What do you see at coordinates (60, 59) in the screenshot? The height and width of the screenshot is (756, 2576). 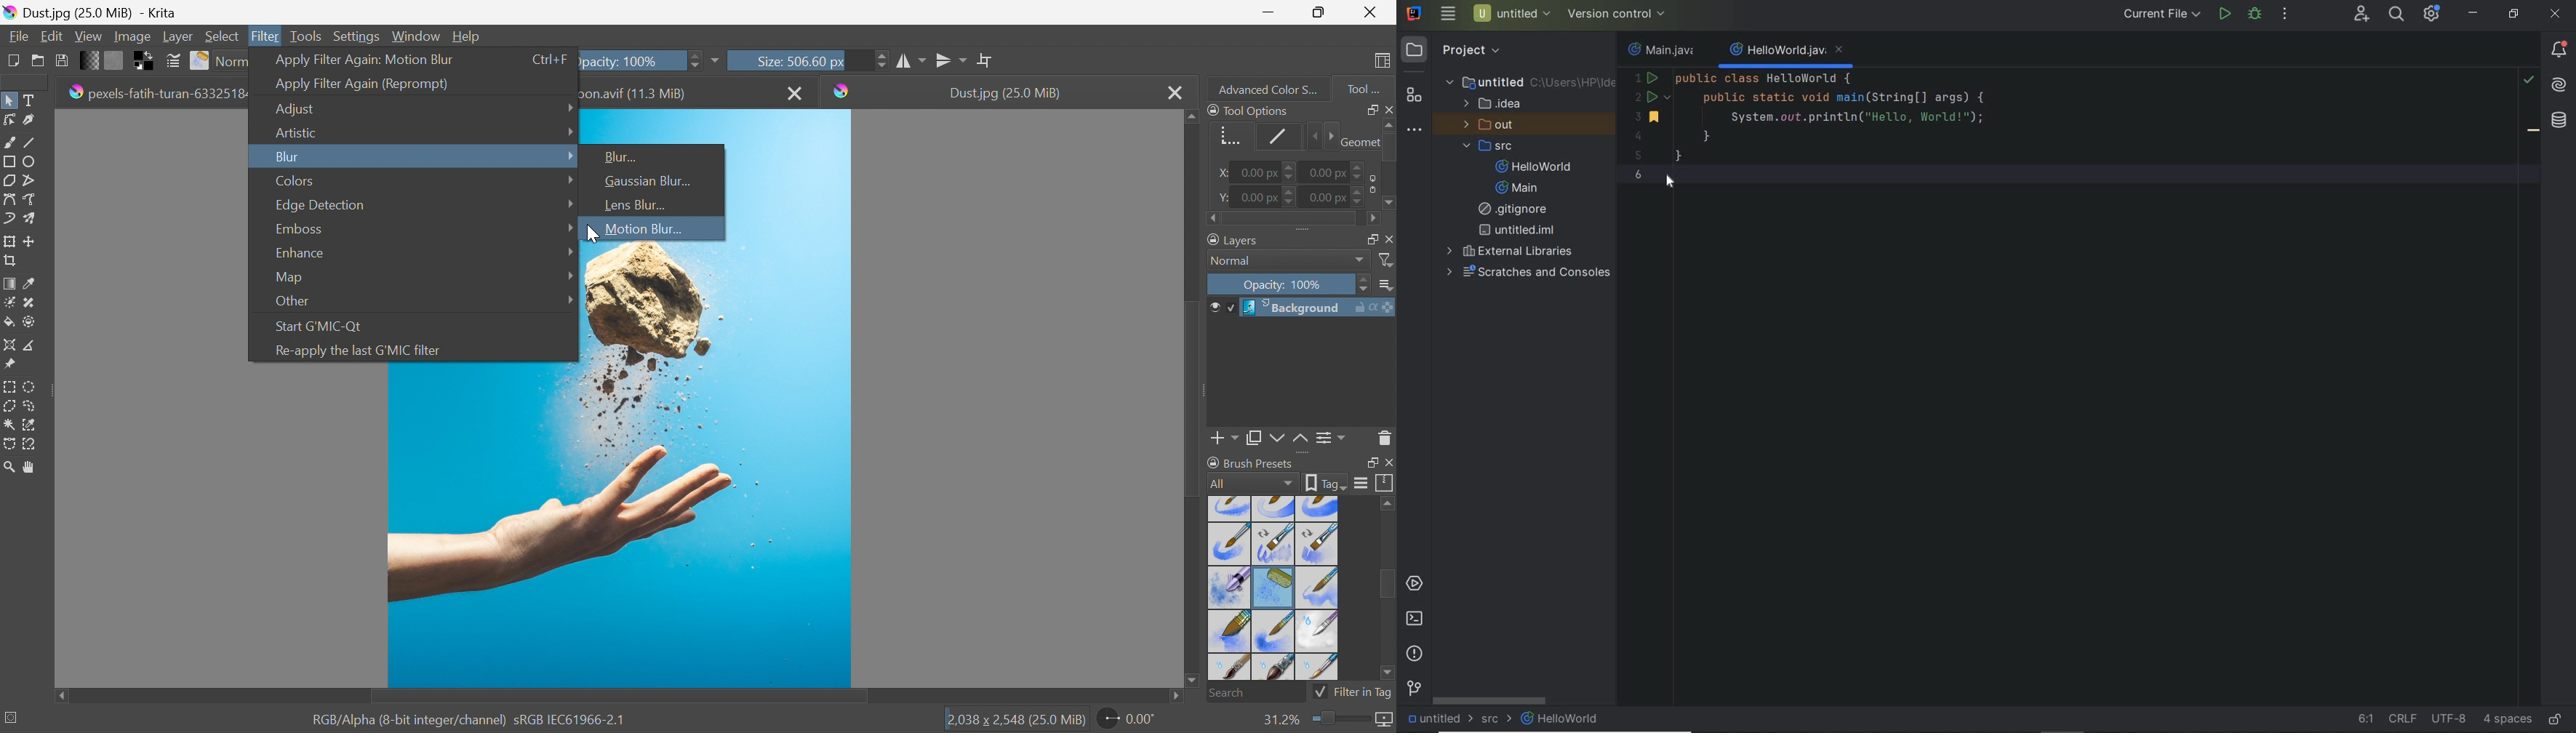 I see `Save` at bounding box center [60, 59].